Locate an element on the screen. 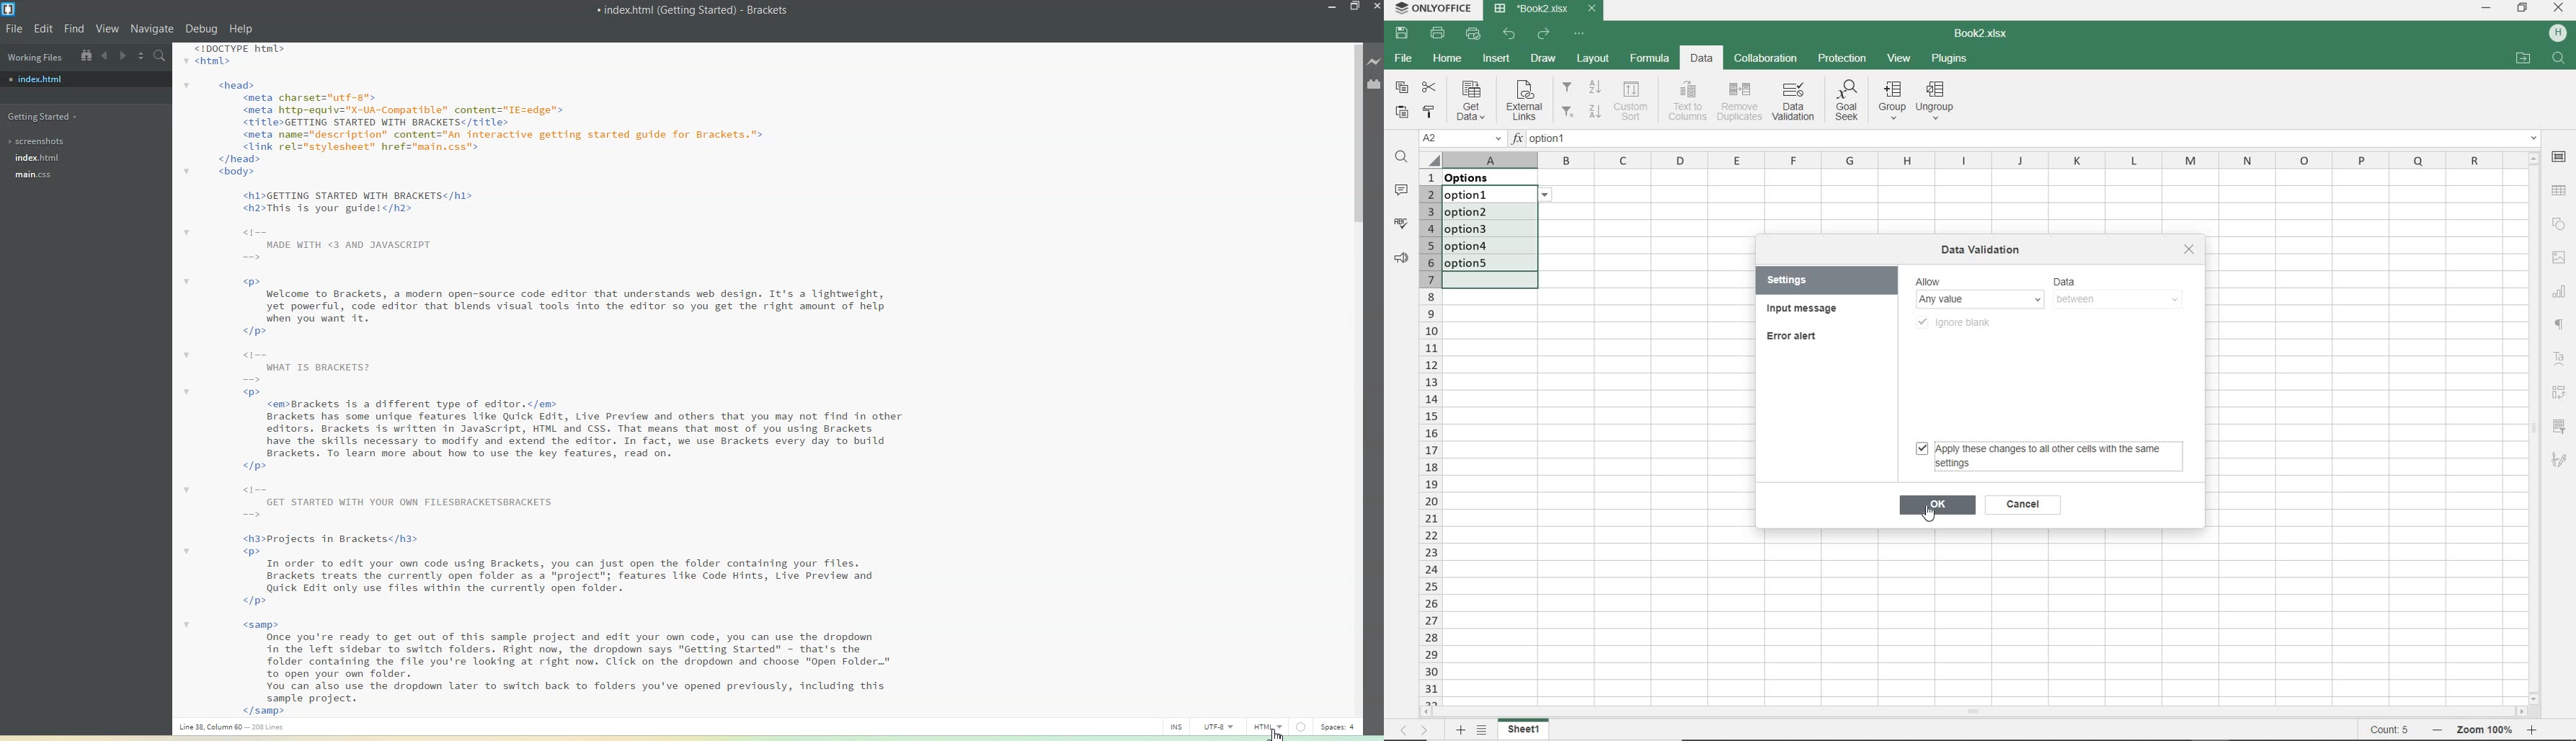  Help is located at coordinates (240, 30).